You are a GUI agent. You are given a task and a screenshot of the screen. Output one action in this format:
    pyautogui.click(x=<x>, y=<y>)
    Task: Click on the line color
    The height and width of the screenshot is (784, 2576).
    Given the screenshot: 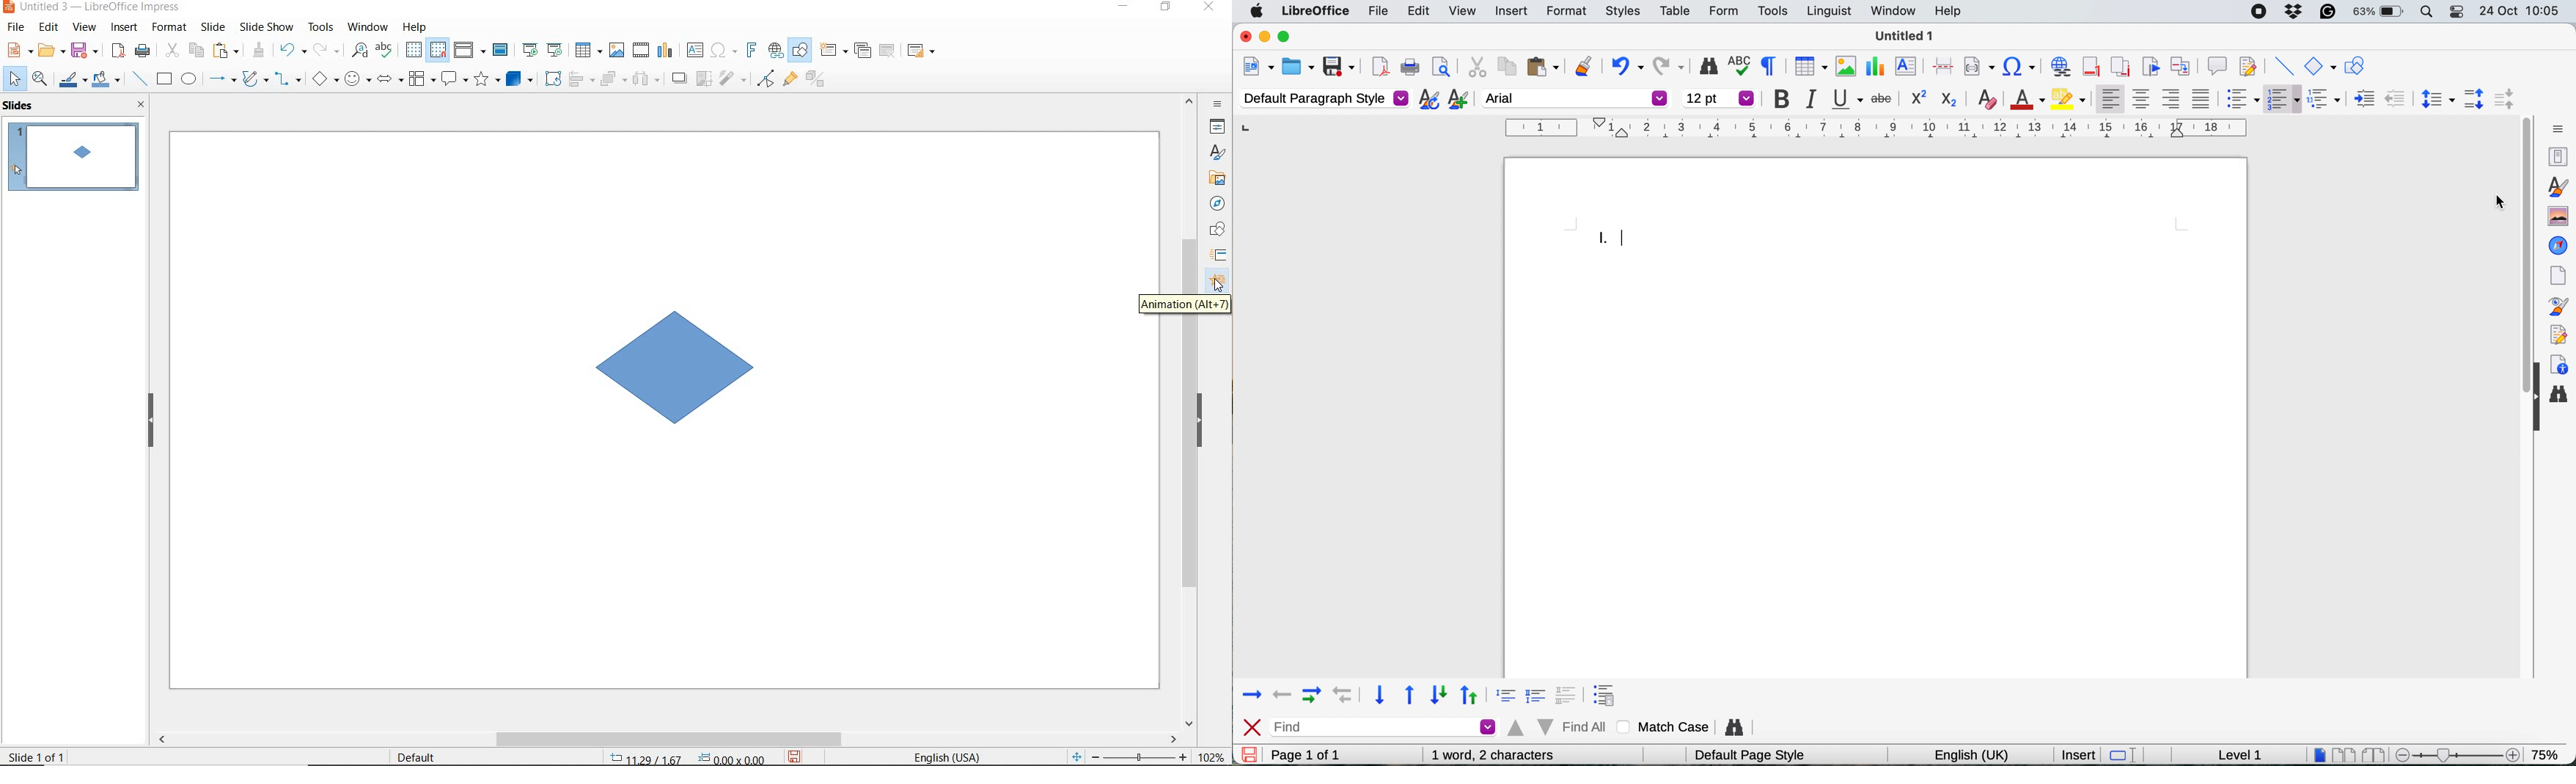 What is the action you would take?
    pyautogui.click(x=71, y=81)
    